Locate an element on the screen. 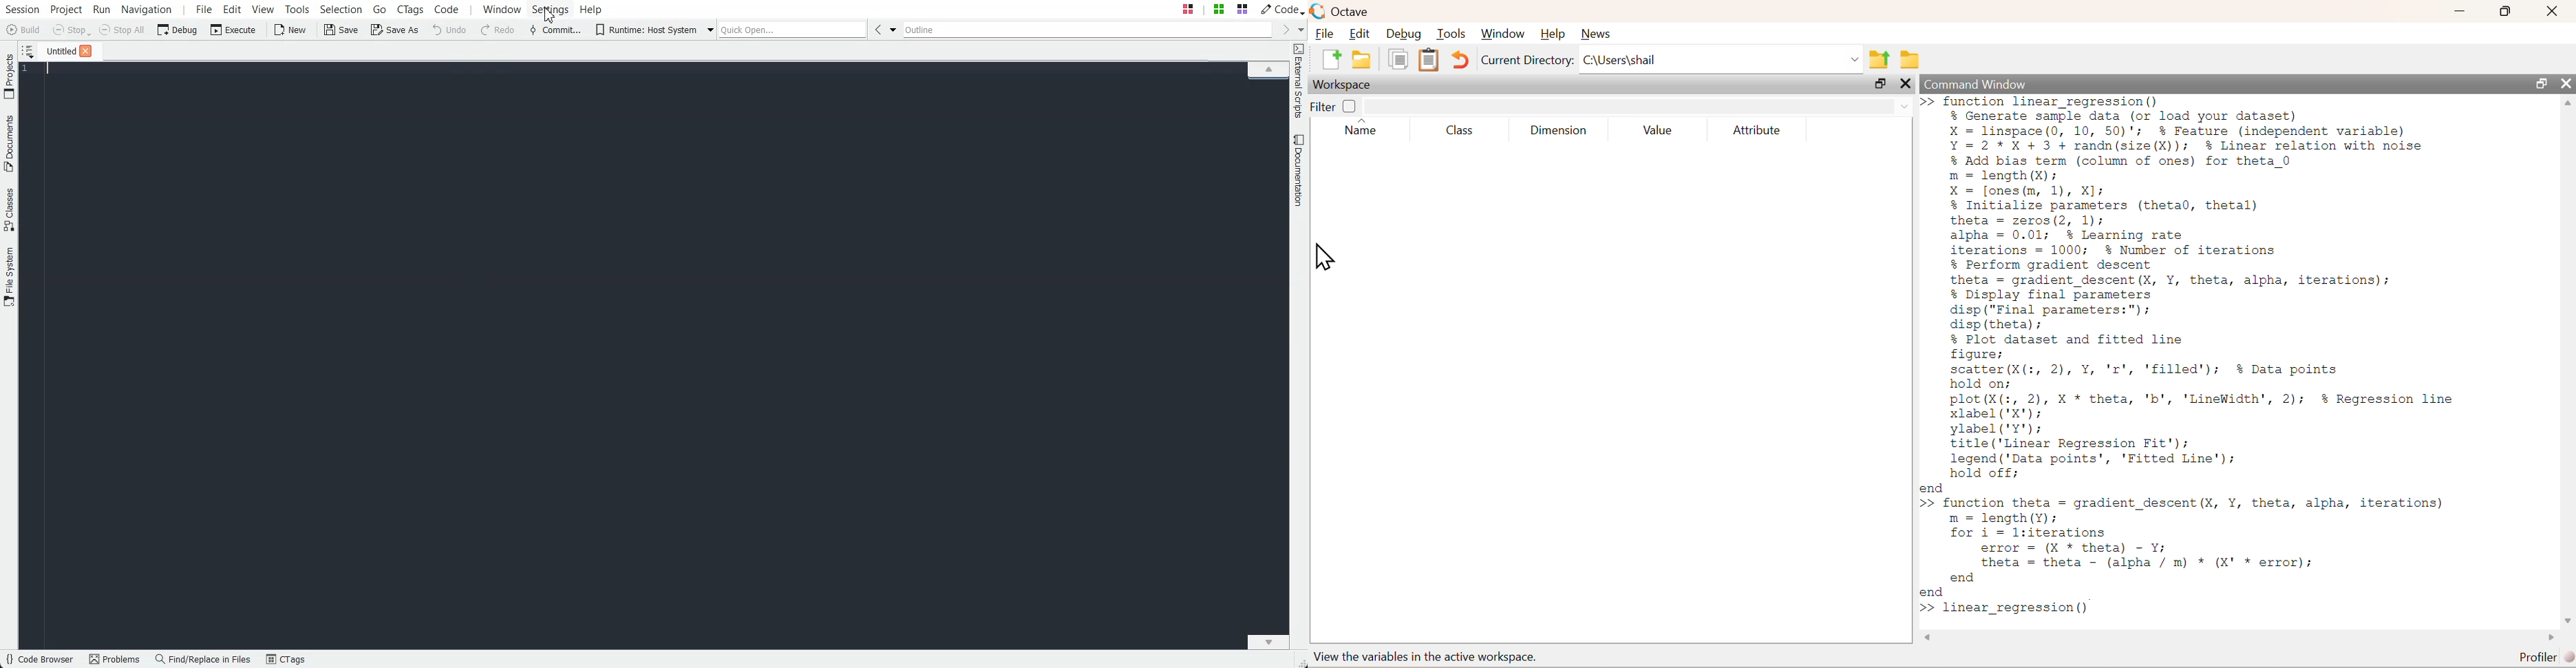 This screenshot has height=672, width=2576. Slide Shifter is located at coordinates (1299, 661).